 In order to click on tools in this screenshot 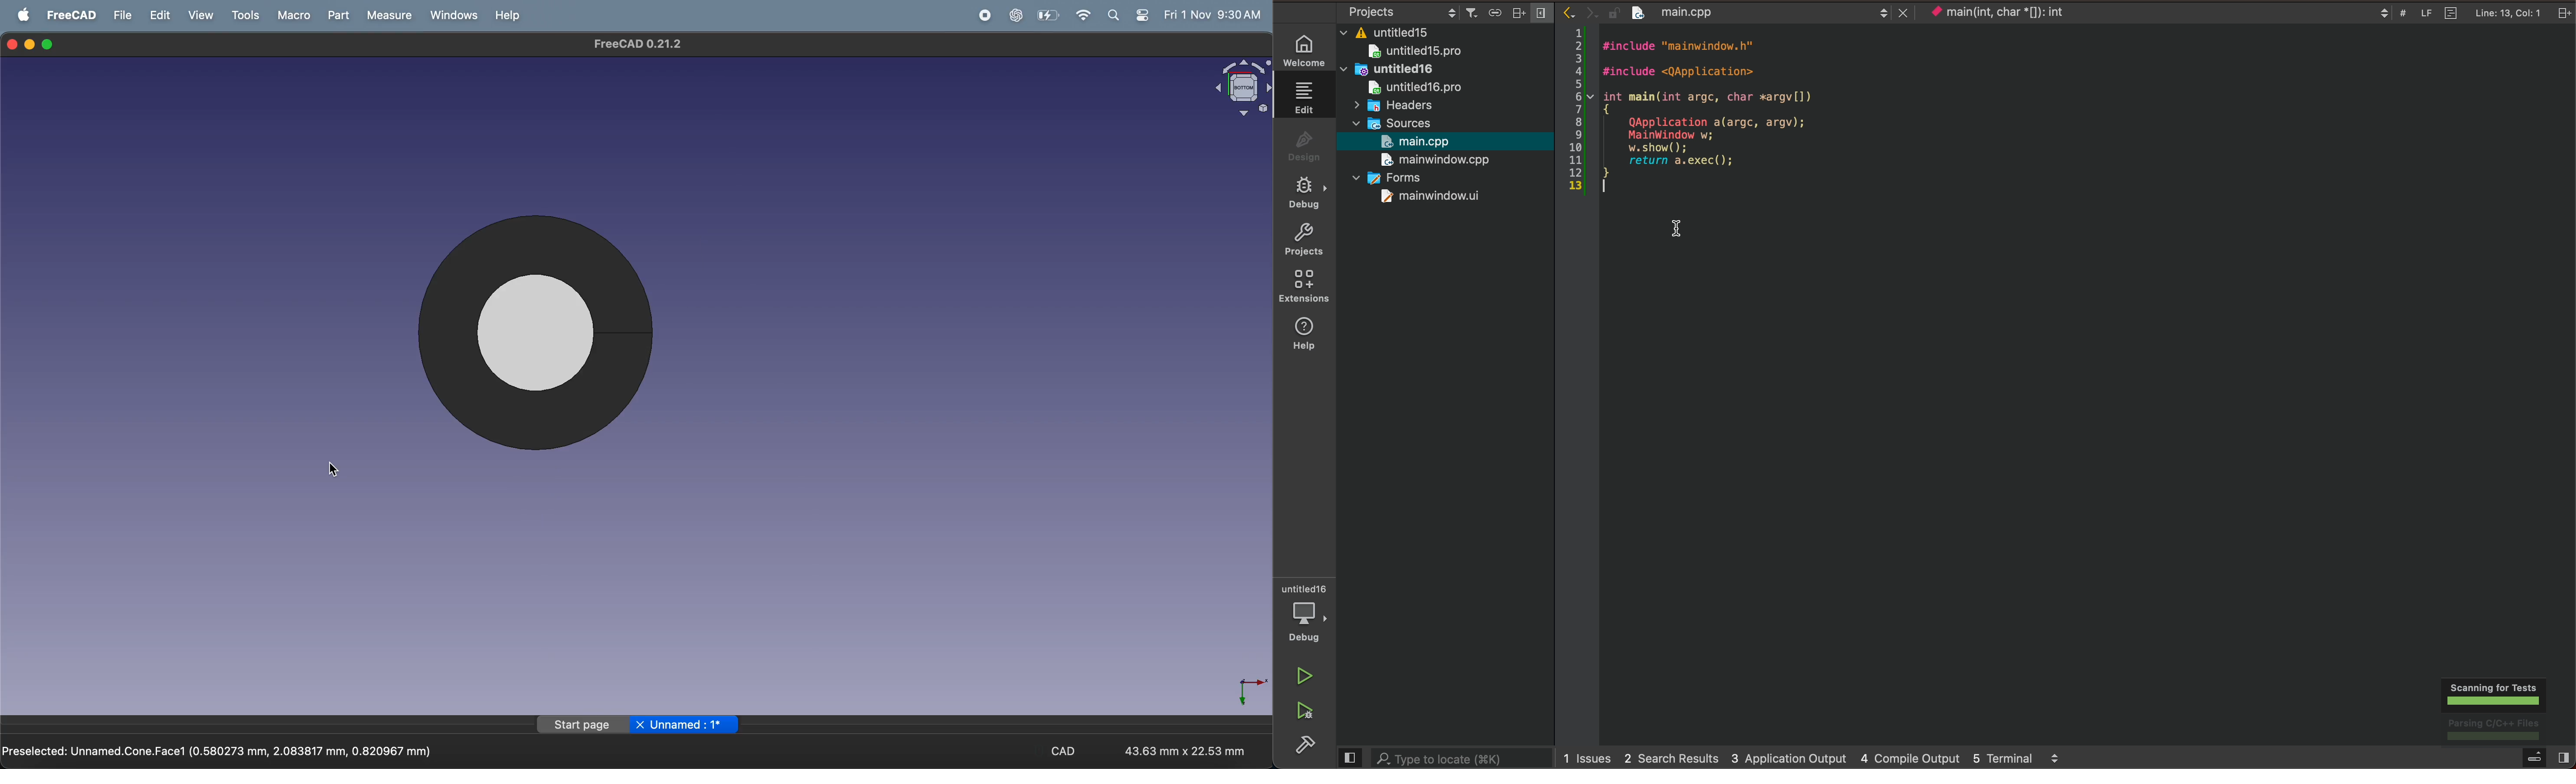, I will do `click(245, 15)`.